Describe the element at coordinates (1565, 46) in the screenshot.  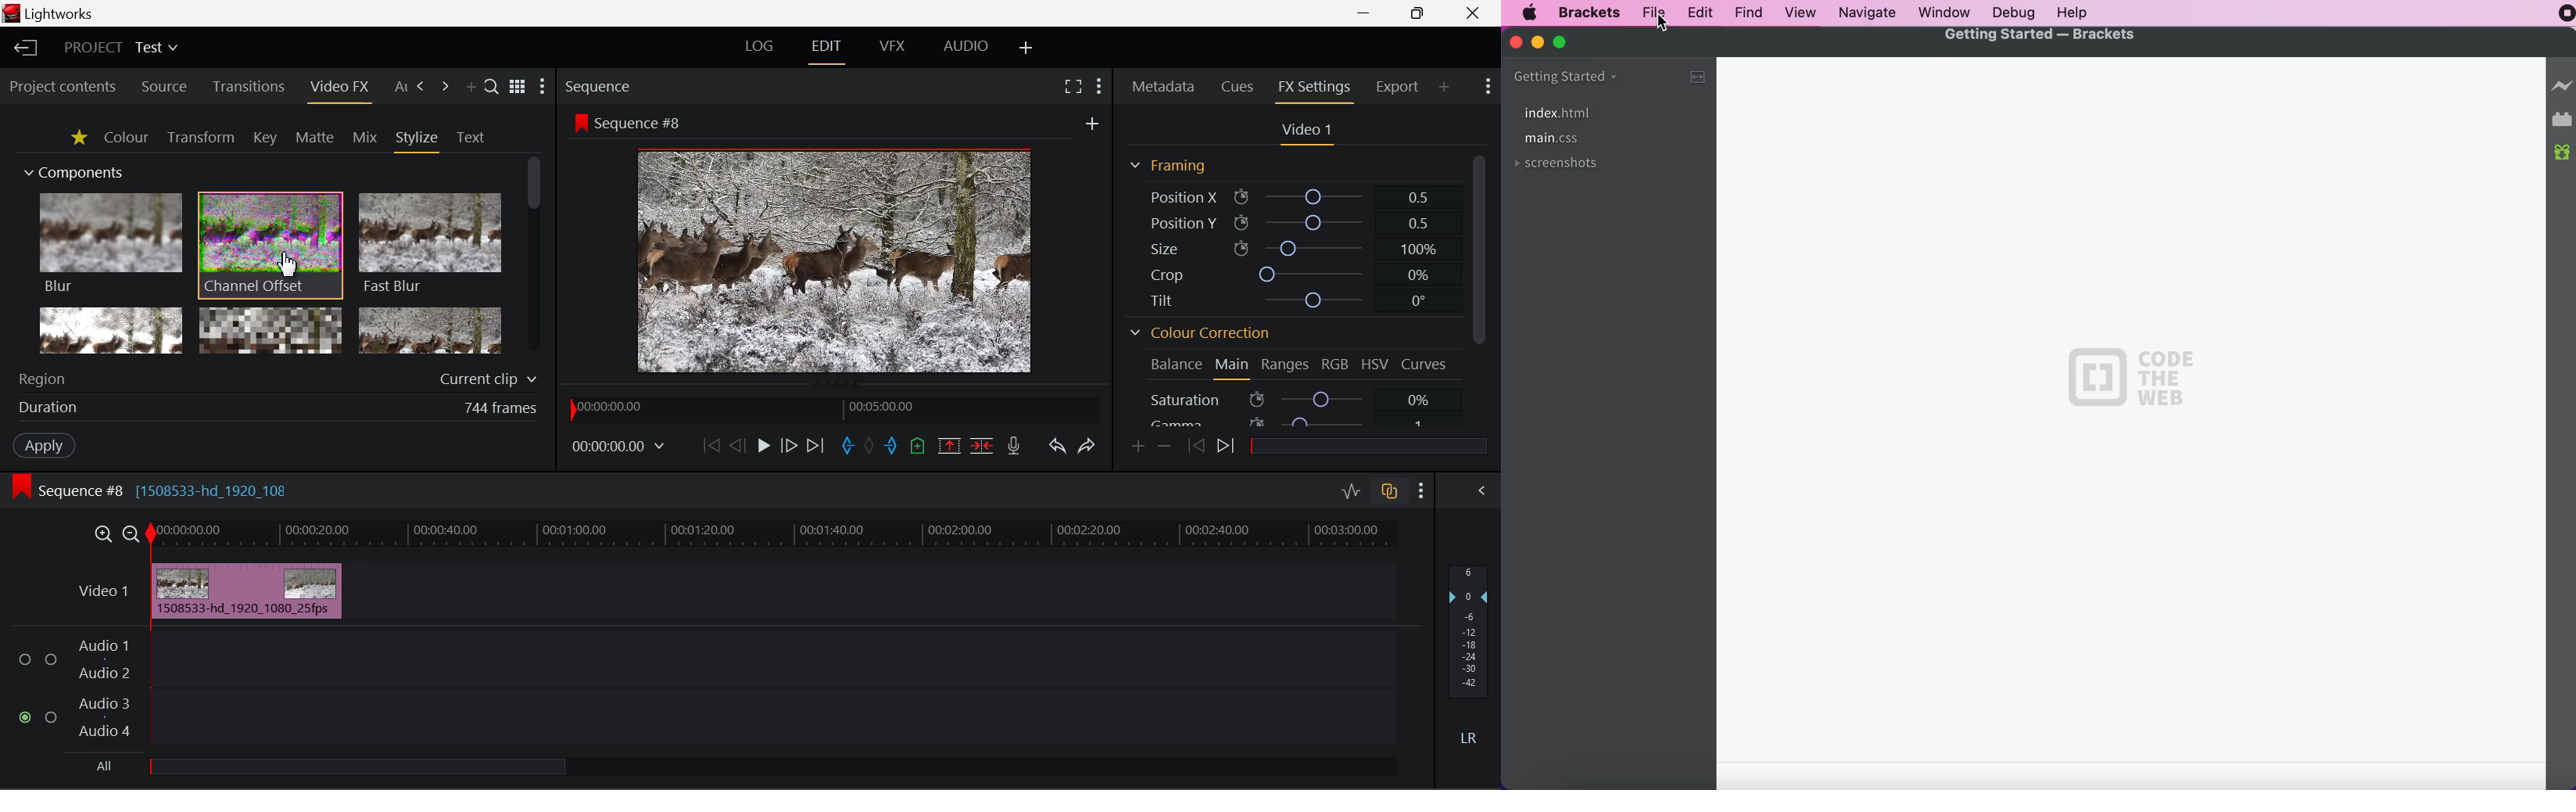
I see `maximize` at that location.